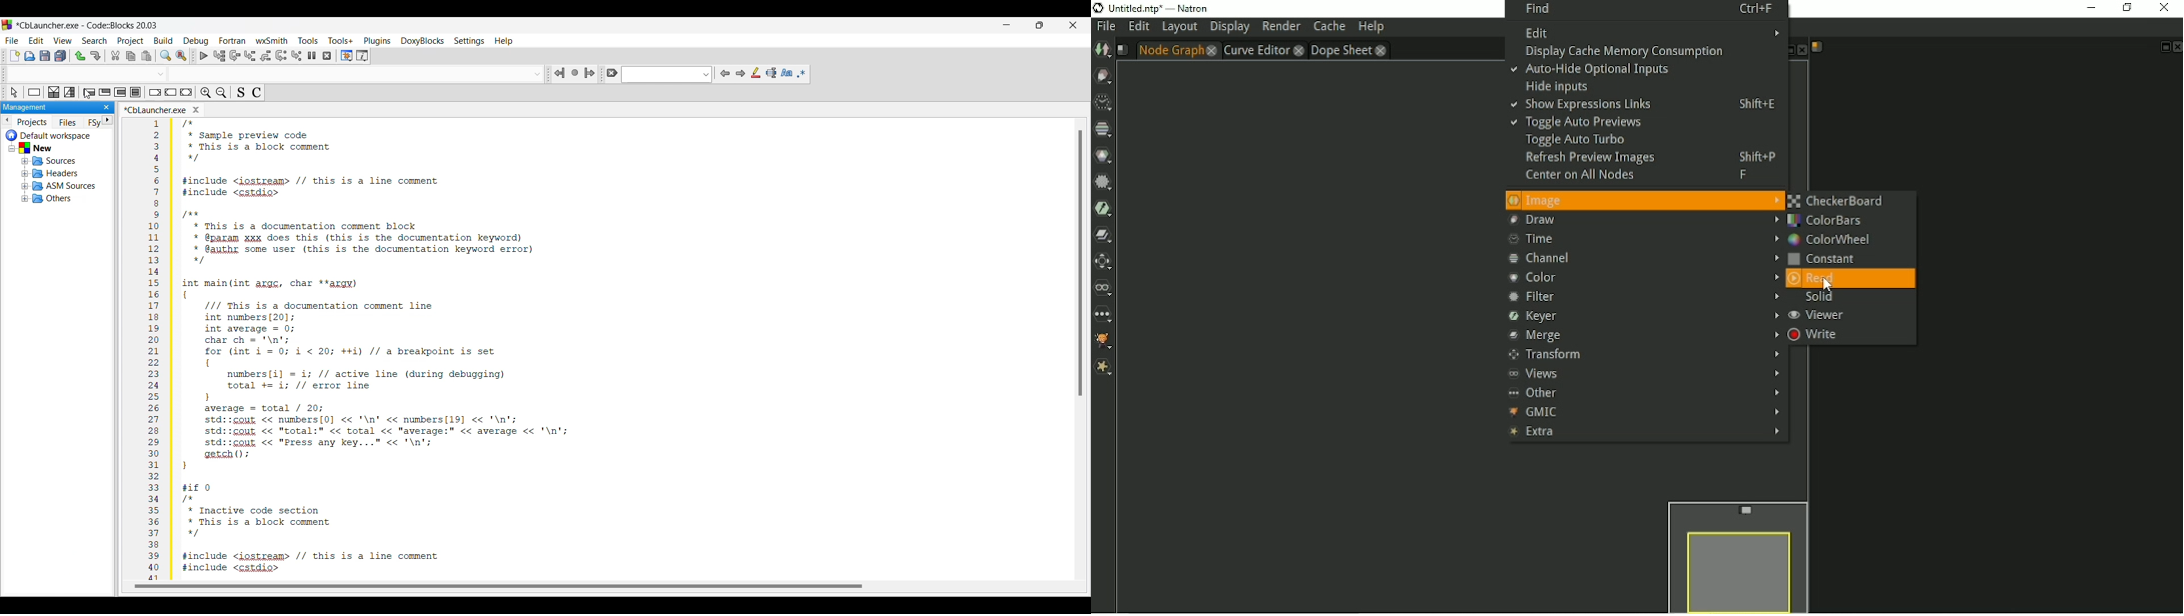 The width and height of the screenshot is (2184, 616). What do you see at coordinates (121, 92) in the screenshot?
I see `Counting loop` at bounding box center [121, 92].